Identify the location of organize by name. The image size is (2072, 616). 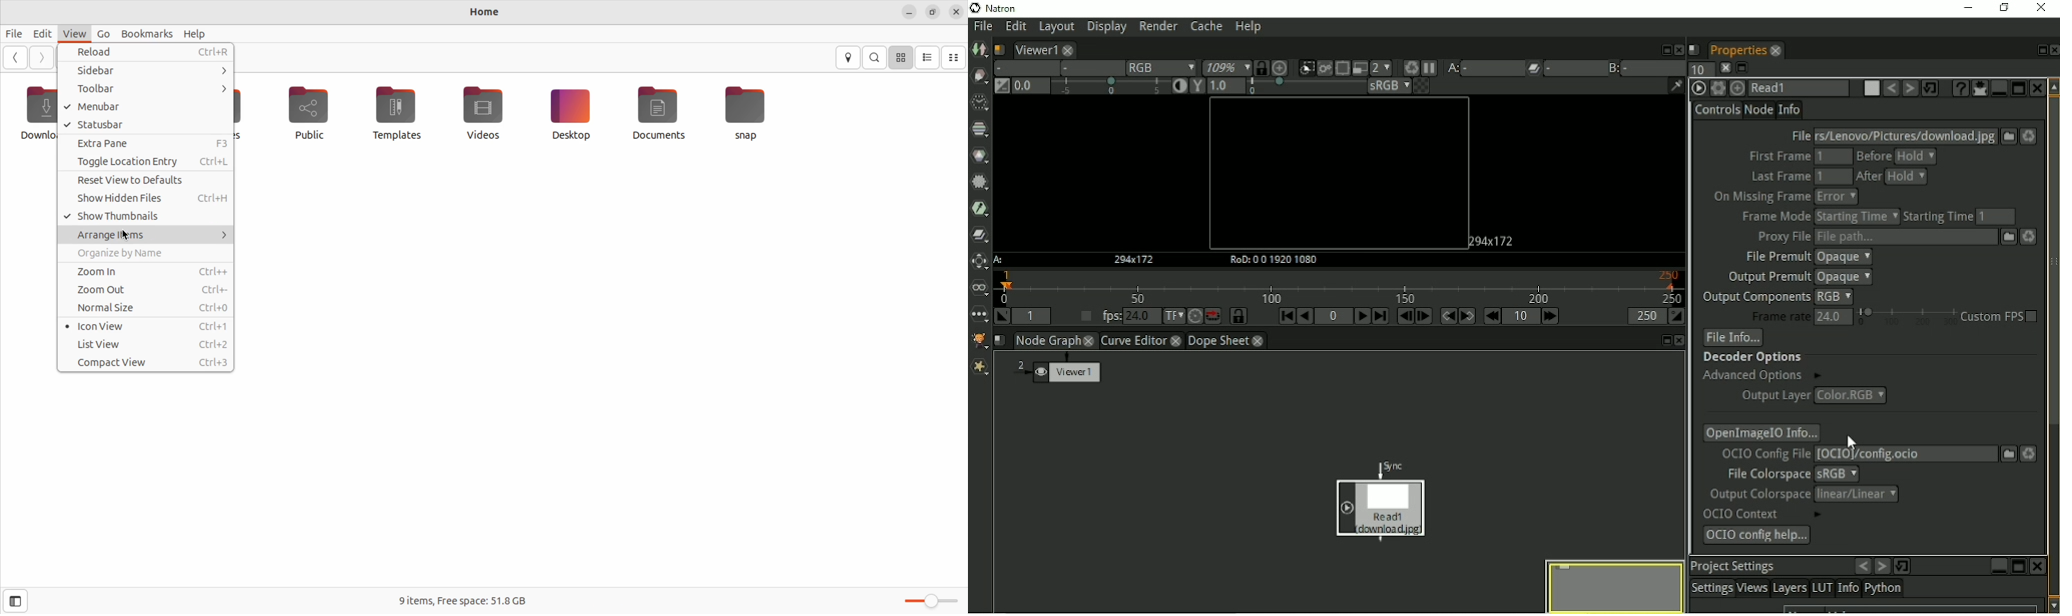
(148, 254).